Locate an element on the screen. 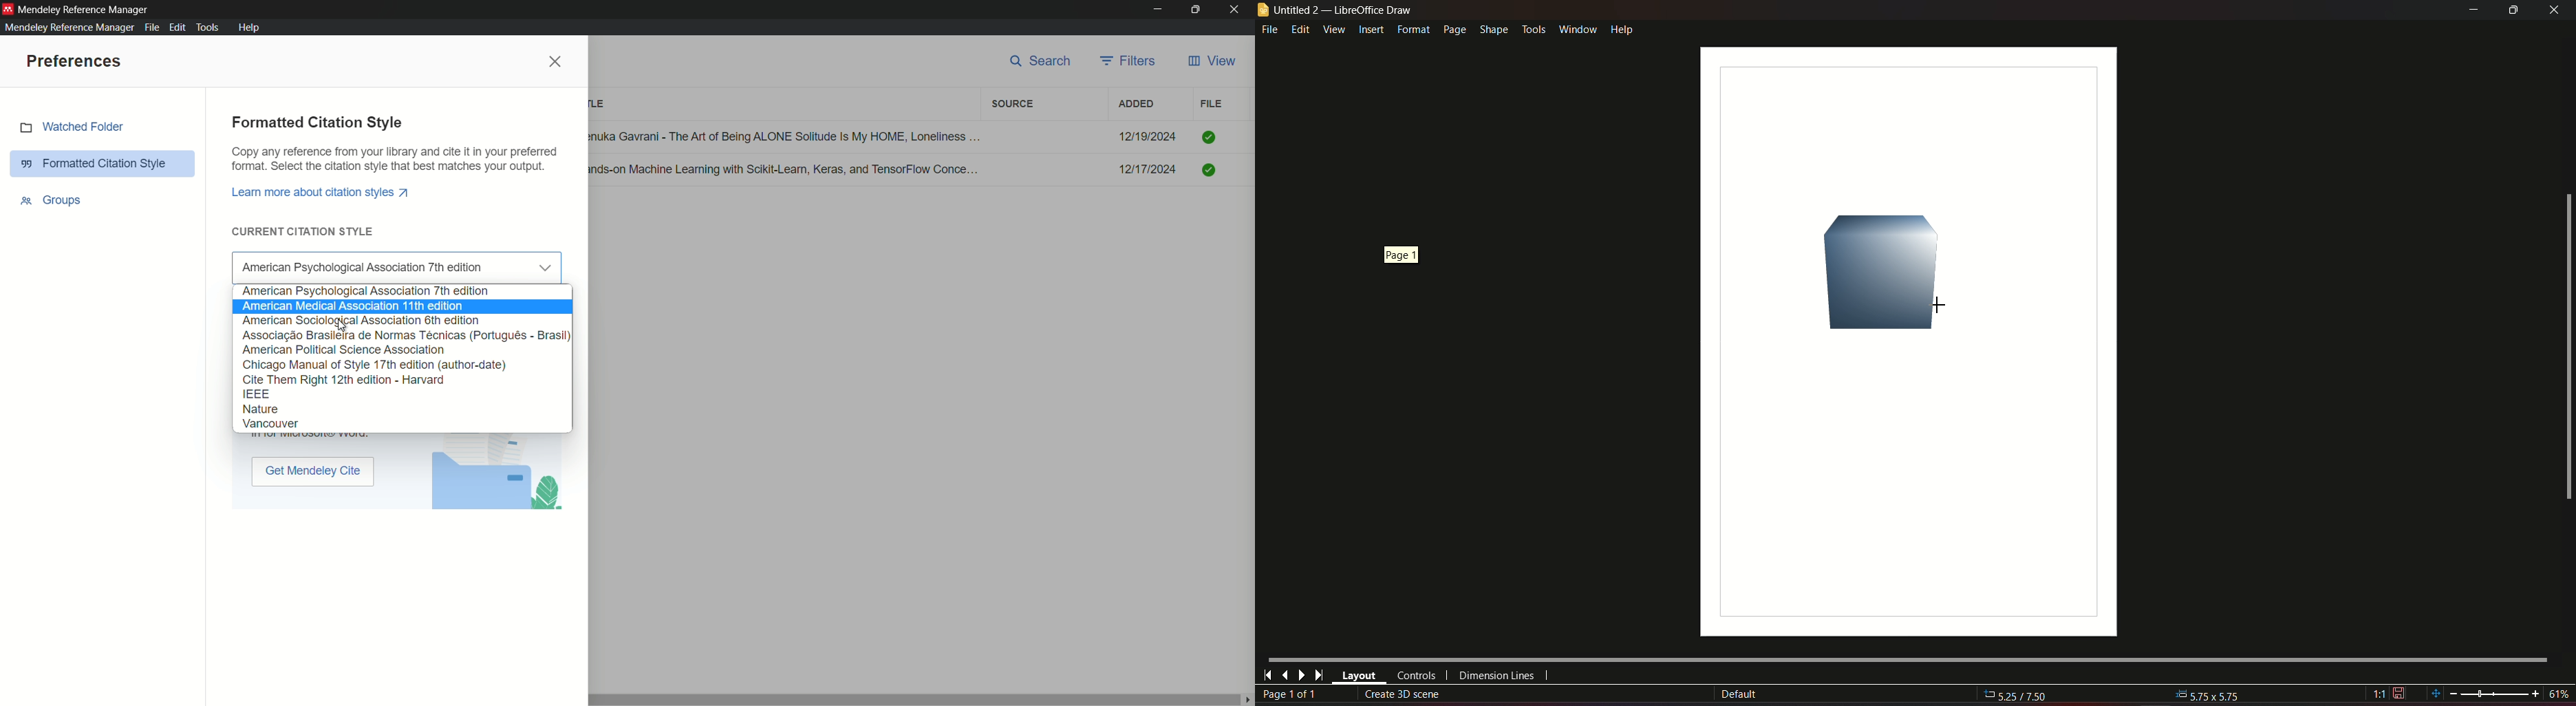 The image size is (2576, 728). tools is located at coordinates (1533, 28).